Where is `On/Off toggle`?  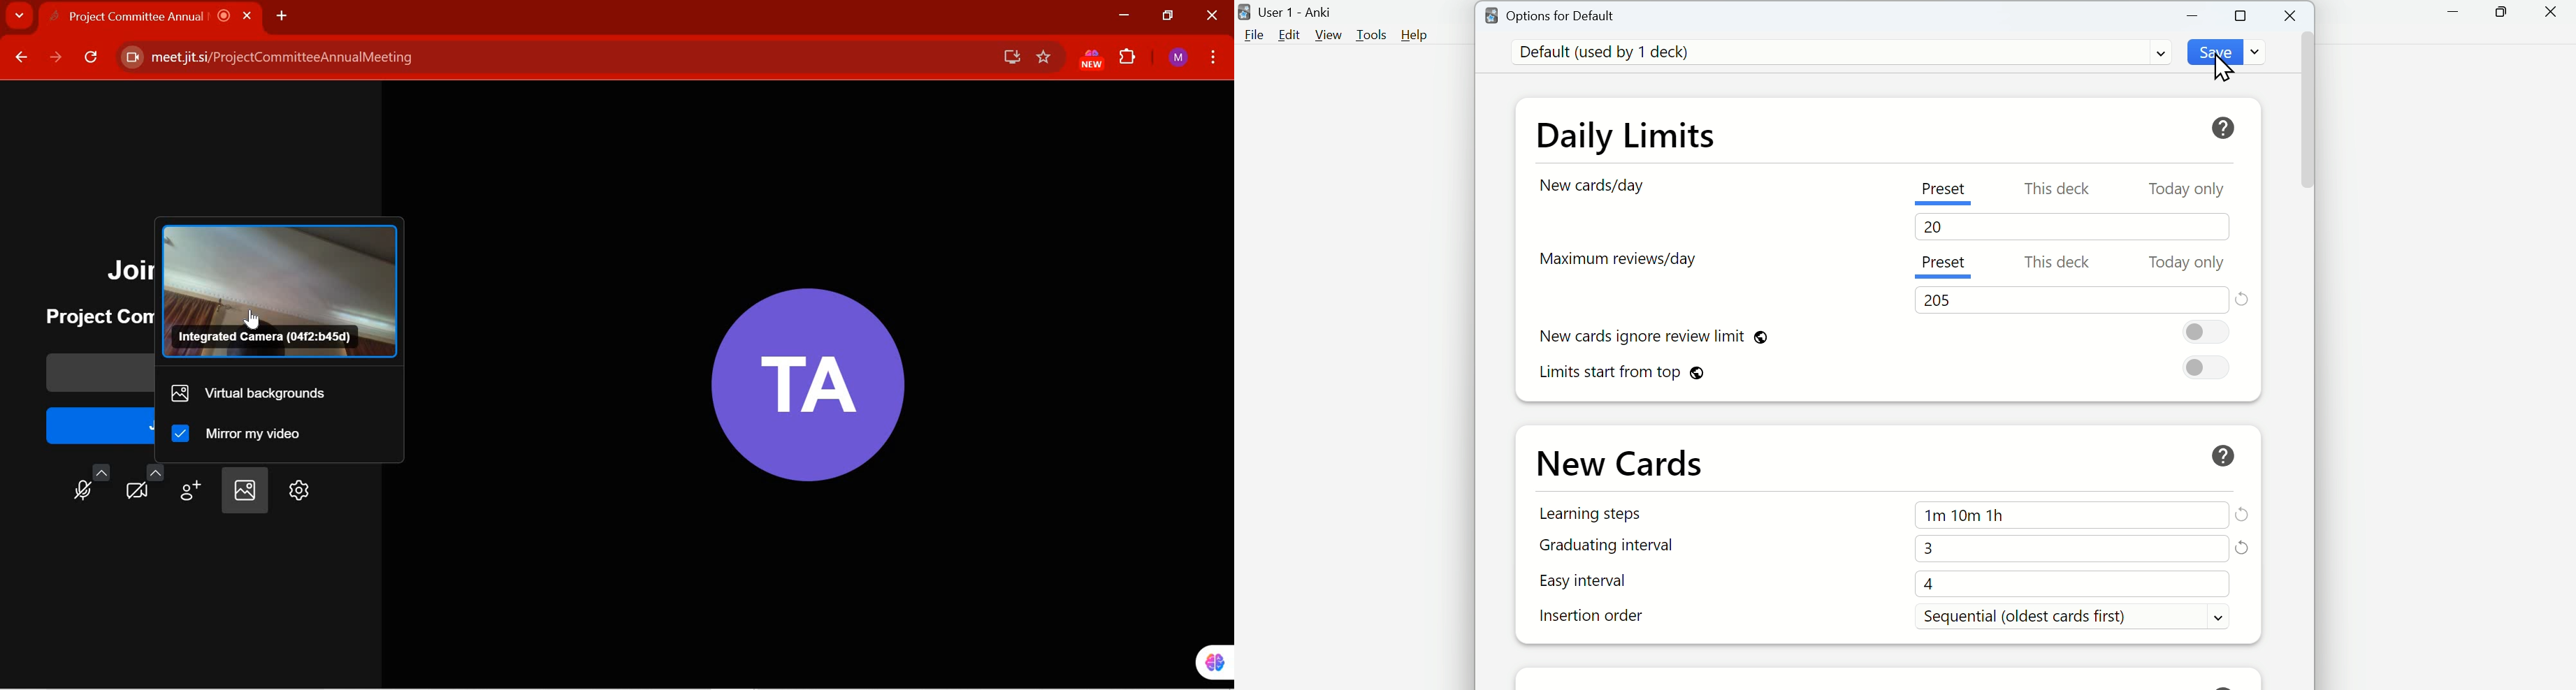 On/Off toggle is located at coordinates (2208, 369).